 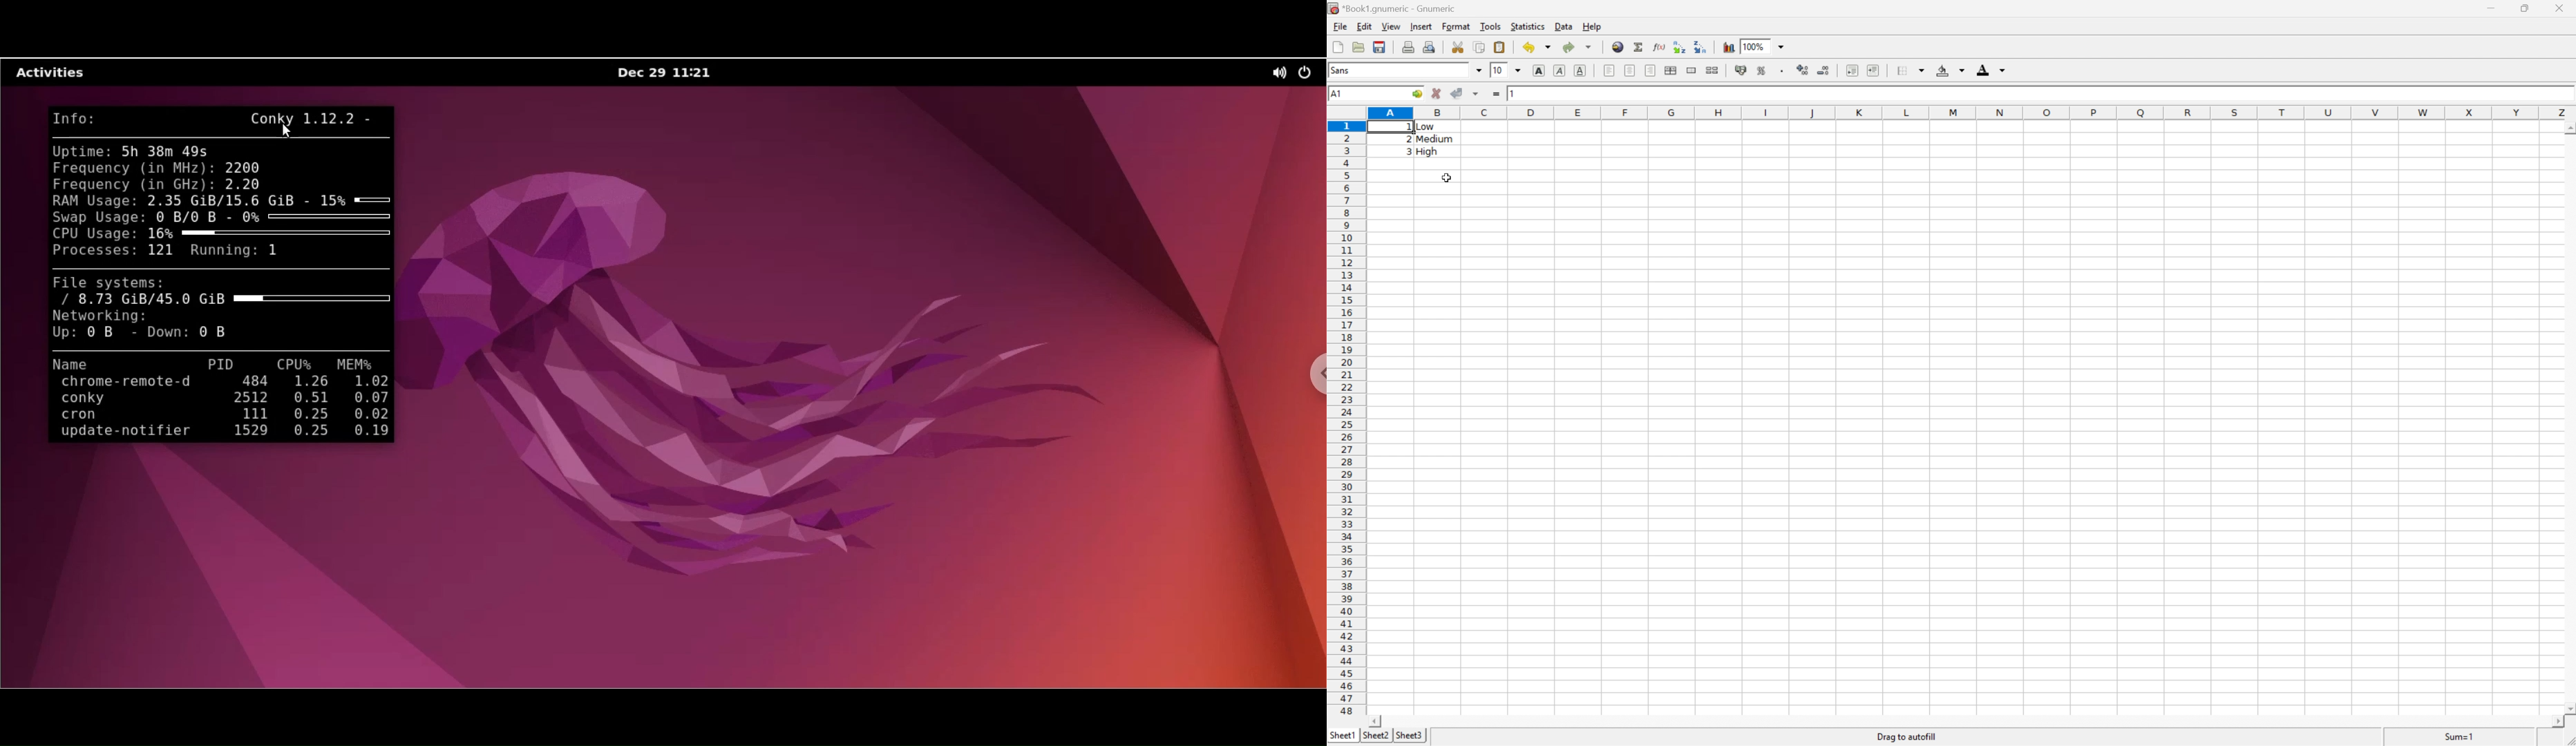 What do you see at coordinates (1909, 69) in the screenshot?
I see `Borders` at bounding box center [1909, 69].